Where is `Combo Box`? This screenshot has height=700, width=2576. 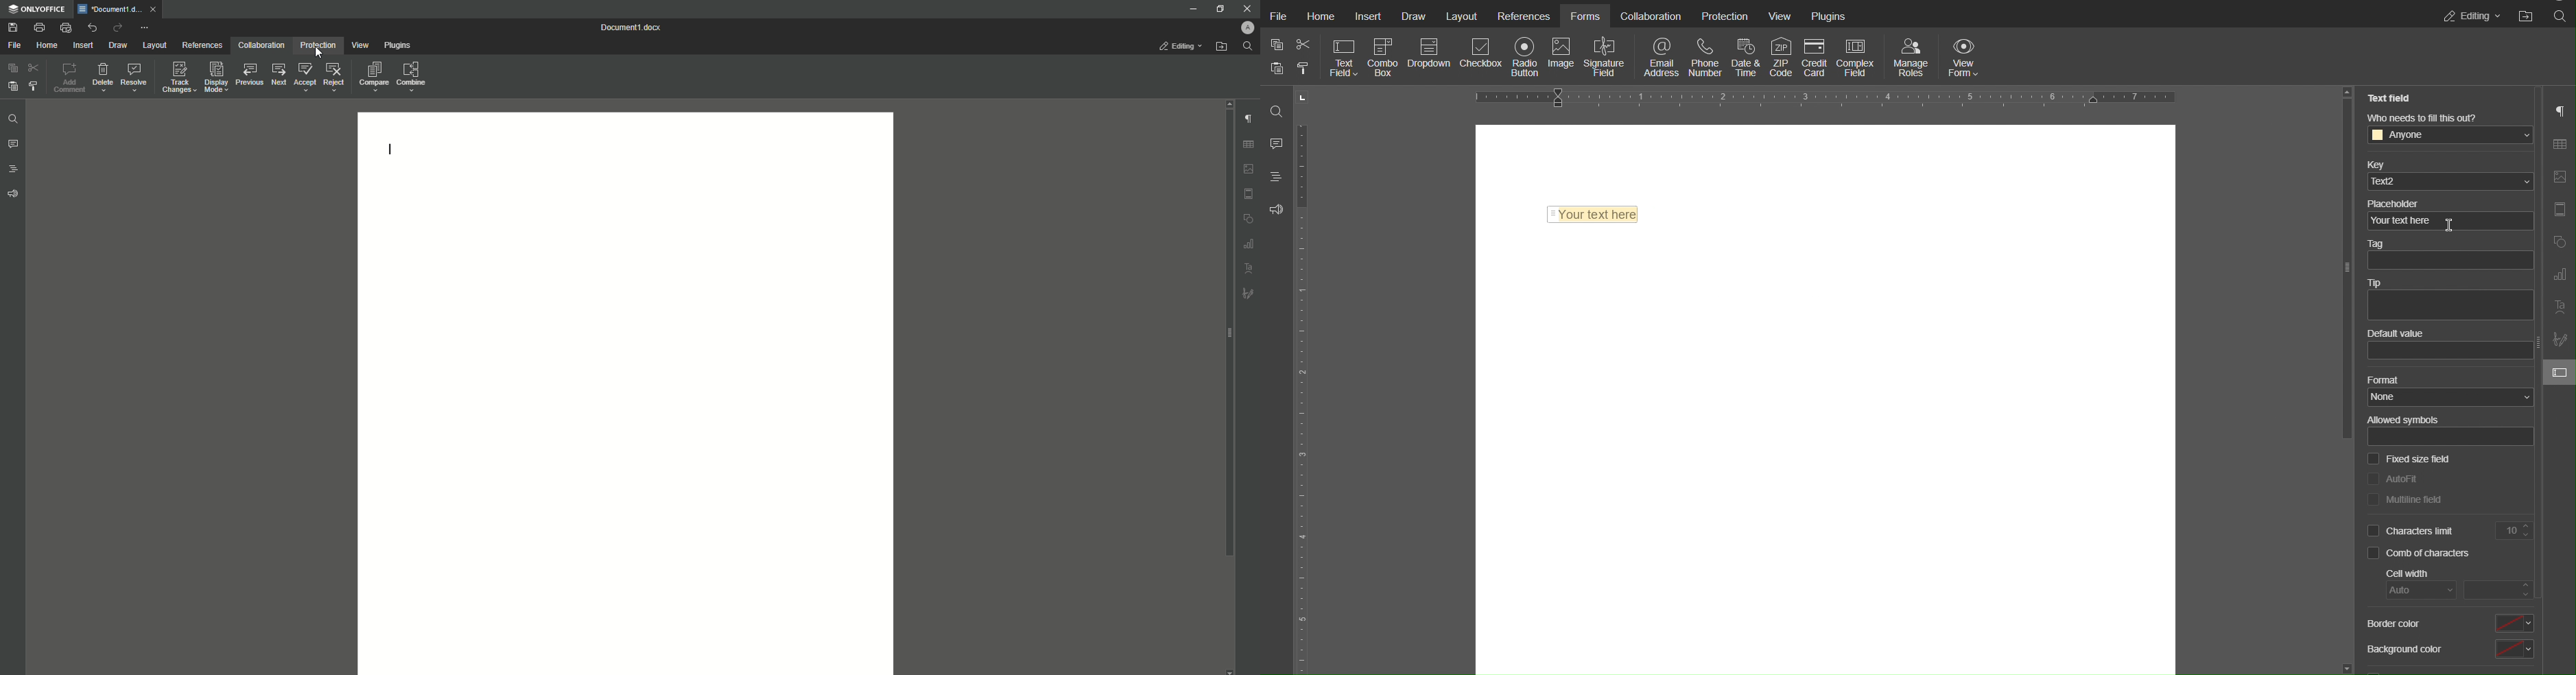
Combo Box is located at coordinates (1385, 57).